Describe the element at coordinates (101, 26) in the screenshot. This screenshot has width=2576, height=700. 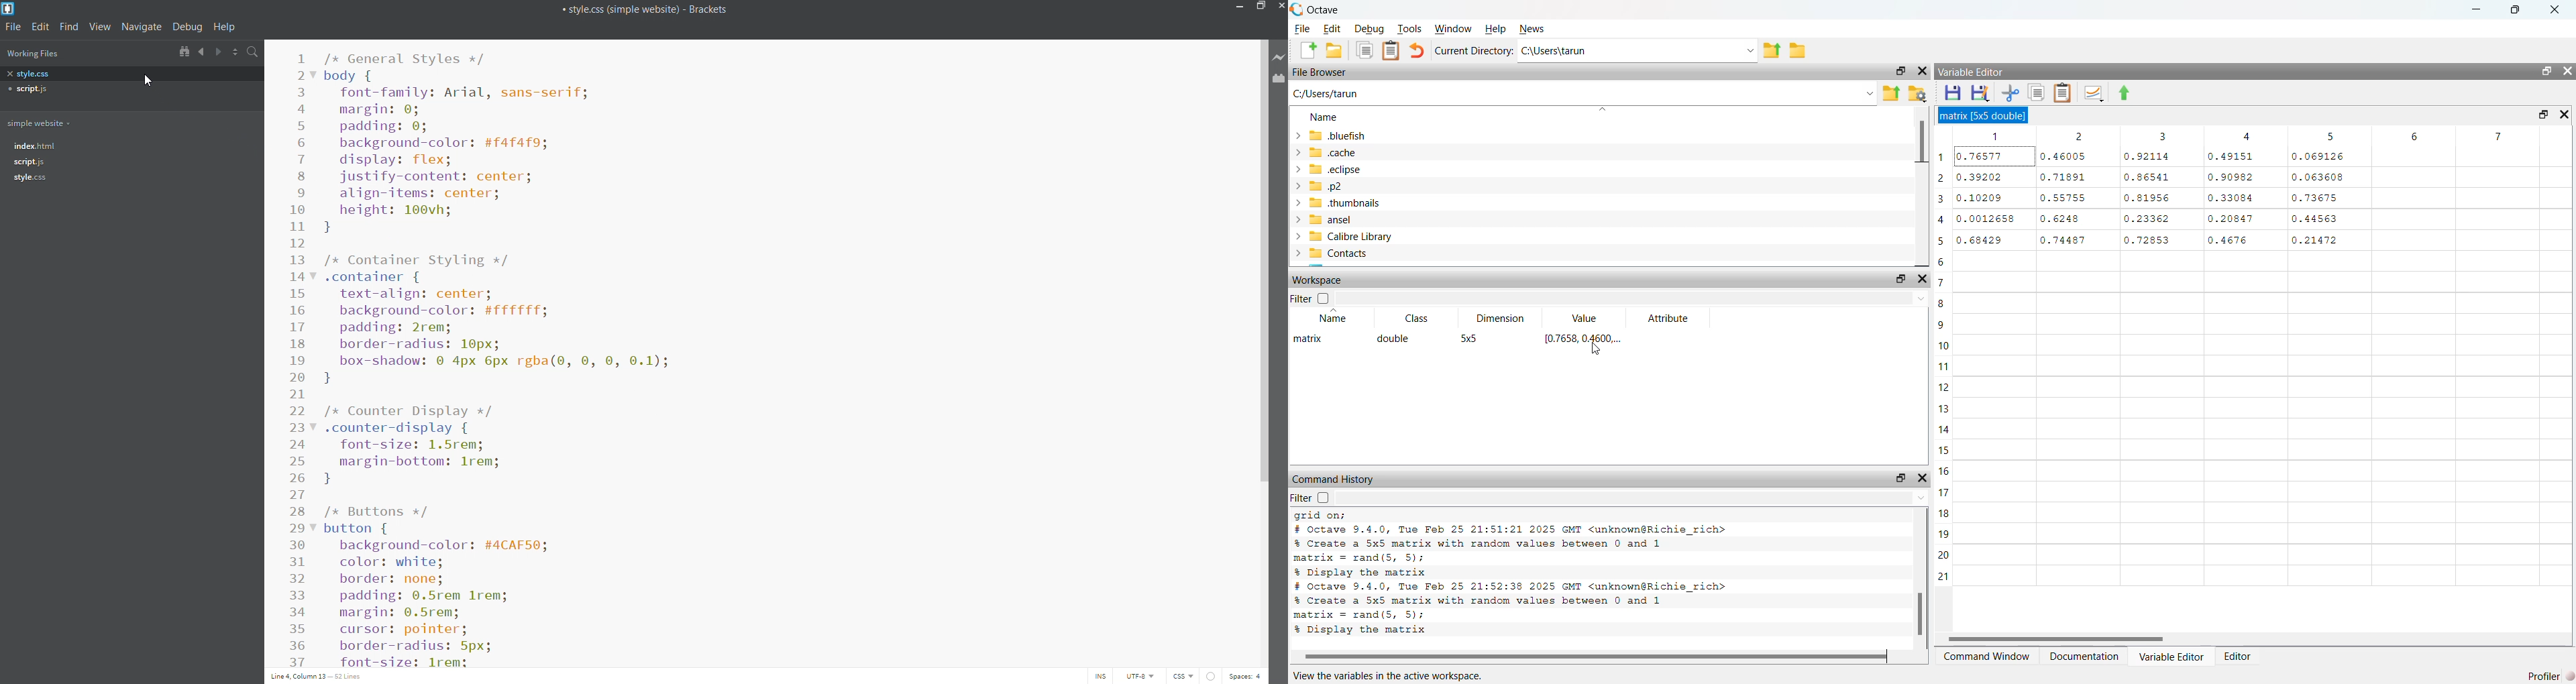
I see `view` at that location.